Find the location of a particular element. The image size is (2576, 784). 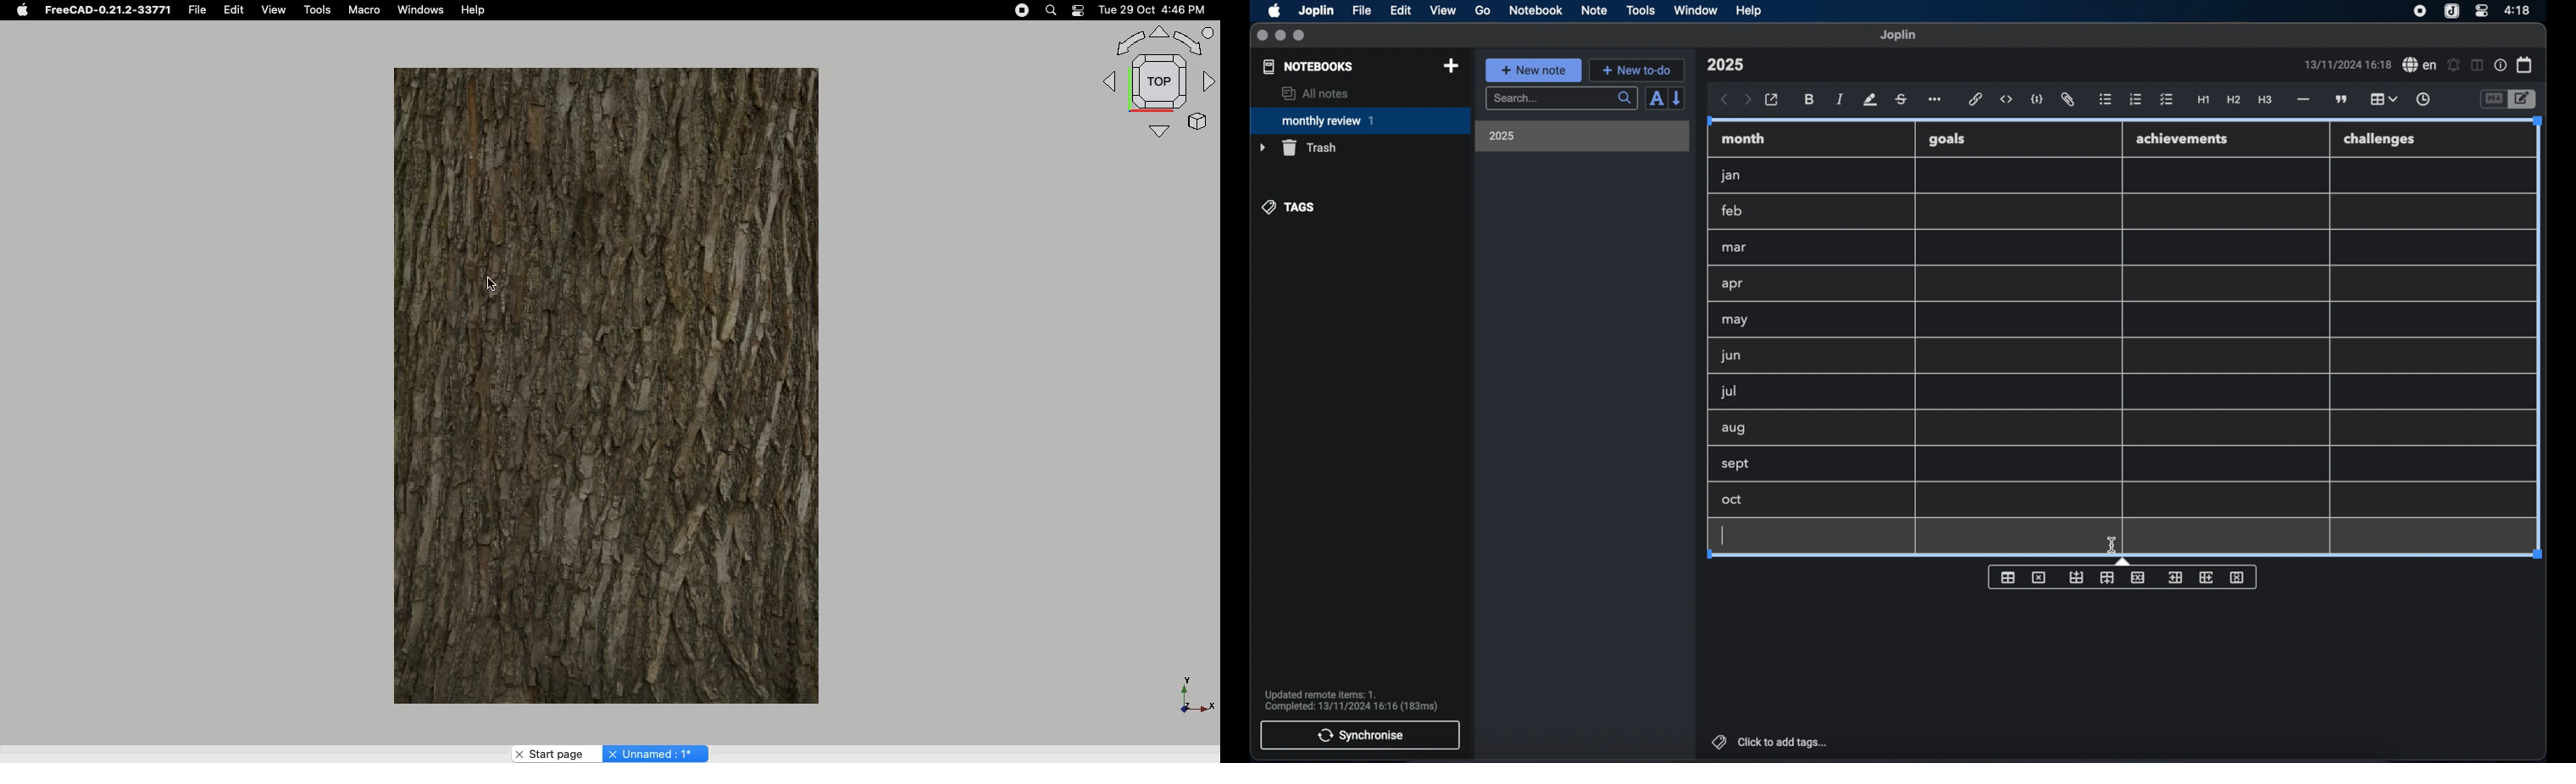

notebooks is located at coordinates (1308, 66).